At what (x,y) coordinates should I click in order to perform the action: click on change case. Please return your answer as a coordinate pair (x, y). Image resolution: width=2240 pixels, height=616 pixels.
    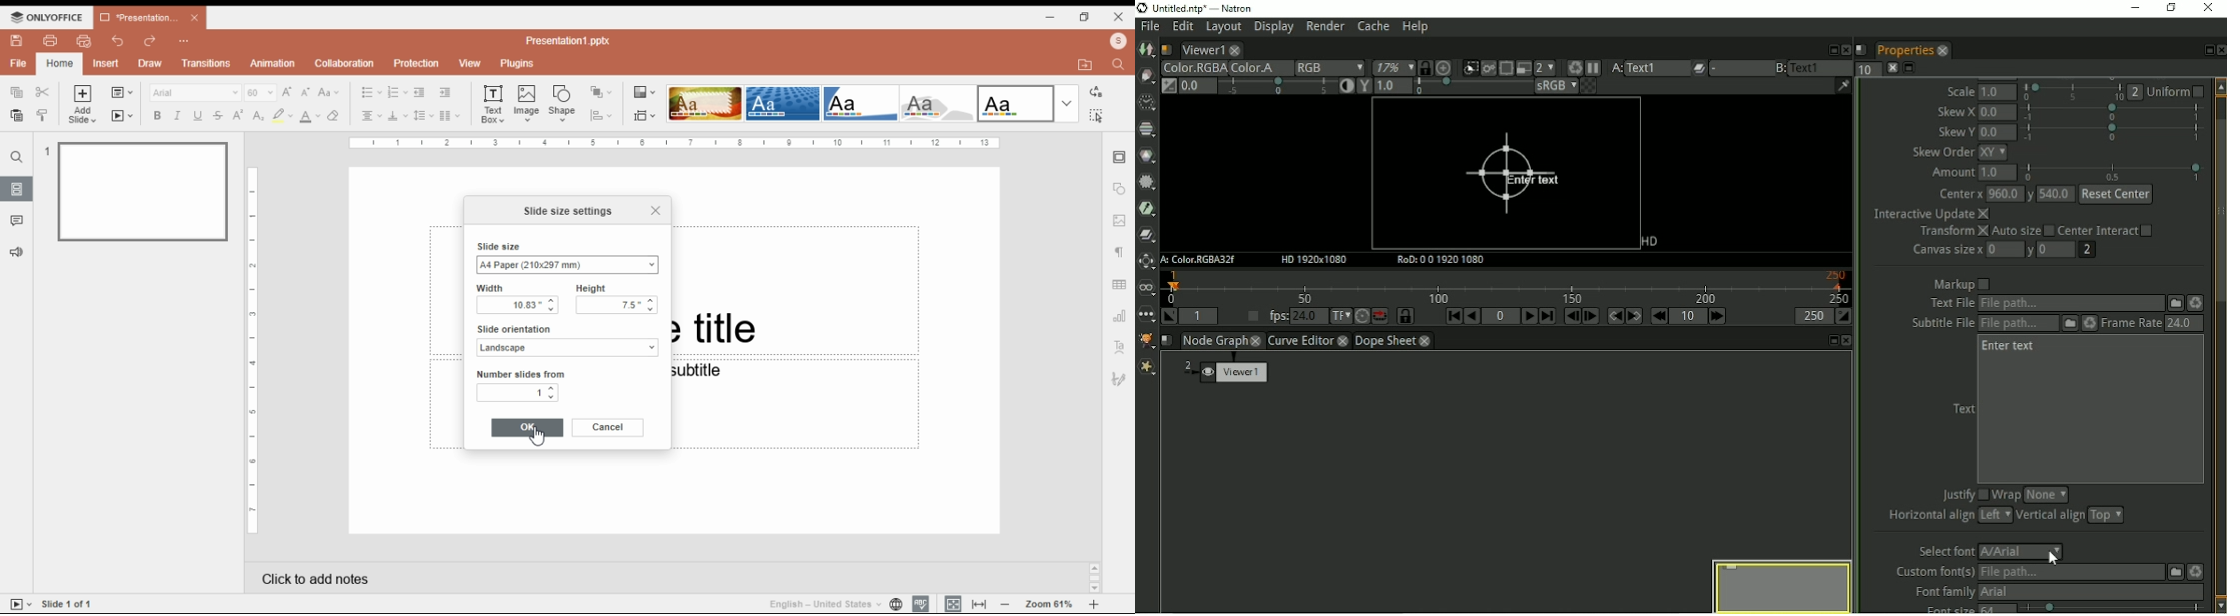
    Looking at the image, I should click on (329, 92).